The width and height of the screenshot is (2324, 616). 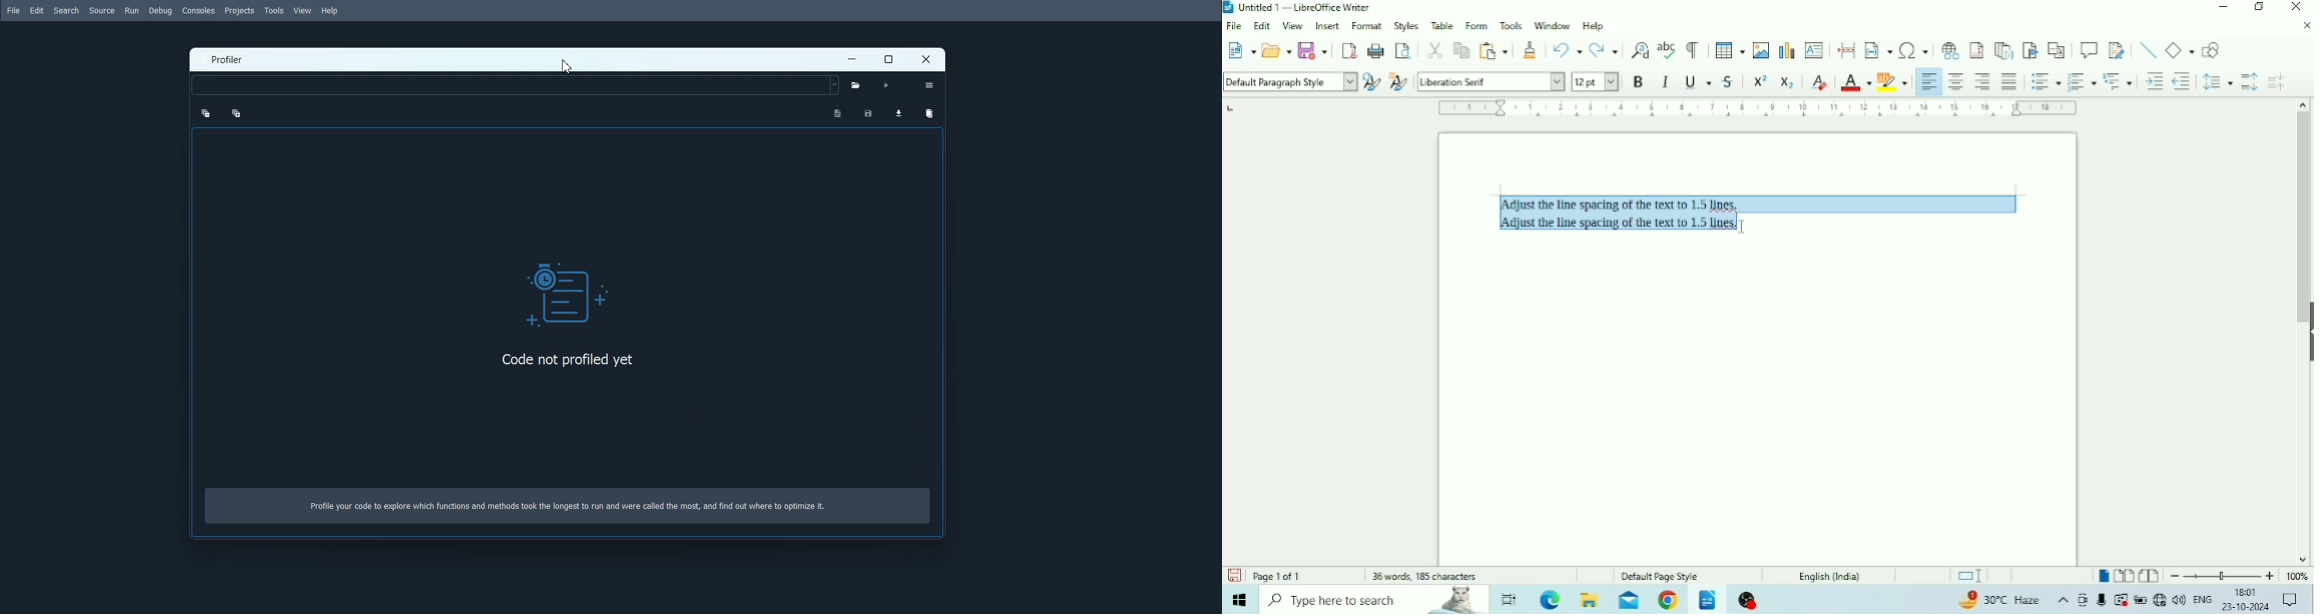 What do you see at coordinates (2056, 49) in the screenshot?
I see `Insert Cross-reference` at bounding box center [2056, 49].